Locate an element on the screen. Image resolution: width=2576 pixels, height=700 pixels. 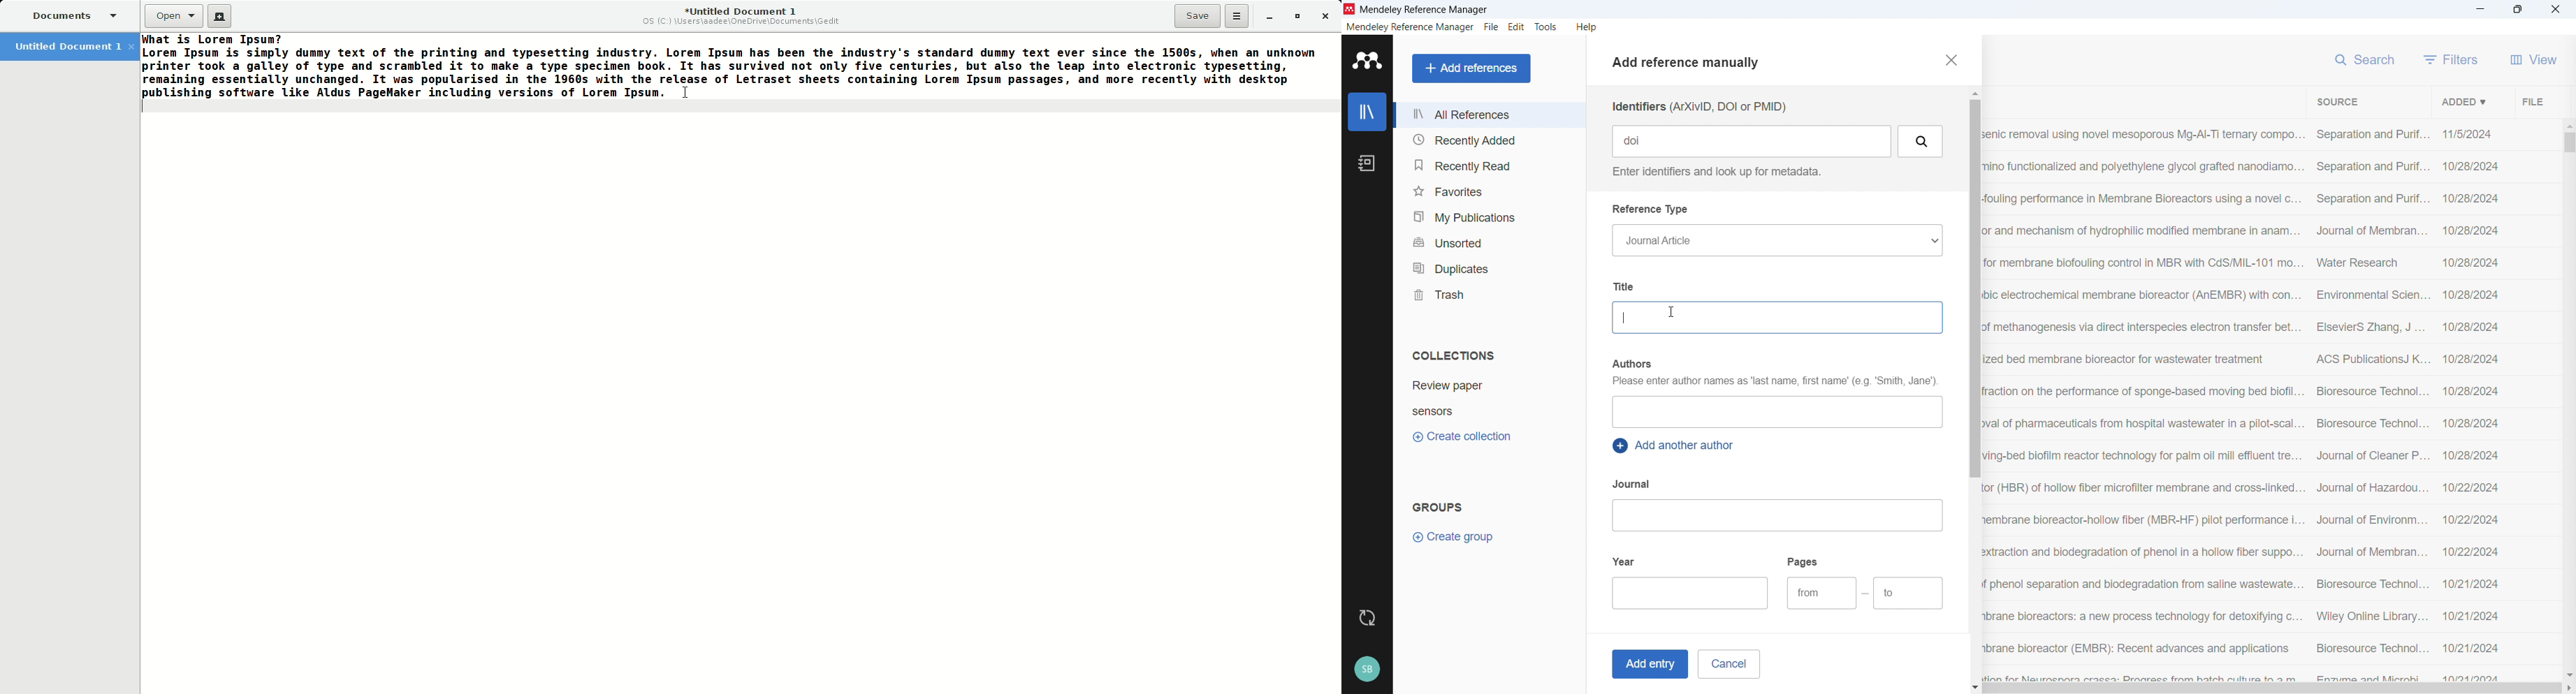
Add references  is located at coordinates (1472, 68).